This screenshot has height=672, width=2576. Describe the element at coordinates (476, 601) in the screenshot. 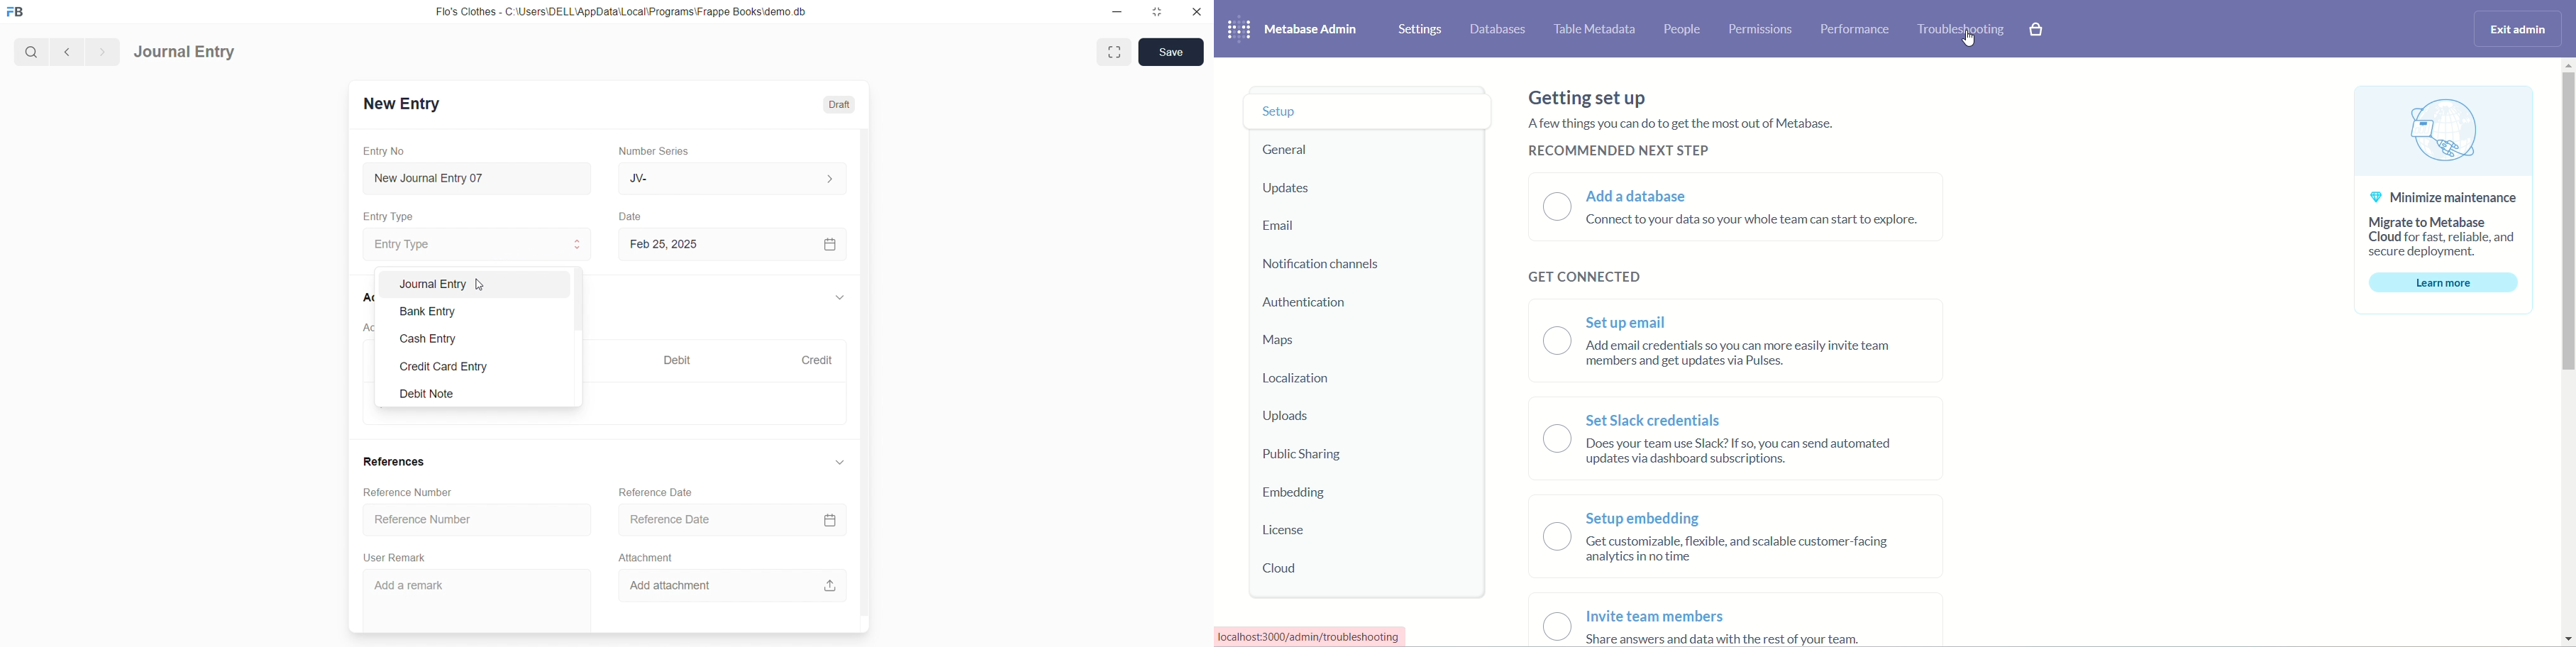

I see `‘Add a remark` at that location.